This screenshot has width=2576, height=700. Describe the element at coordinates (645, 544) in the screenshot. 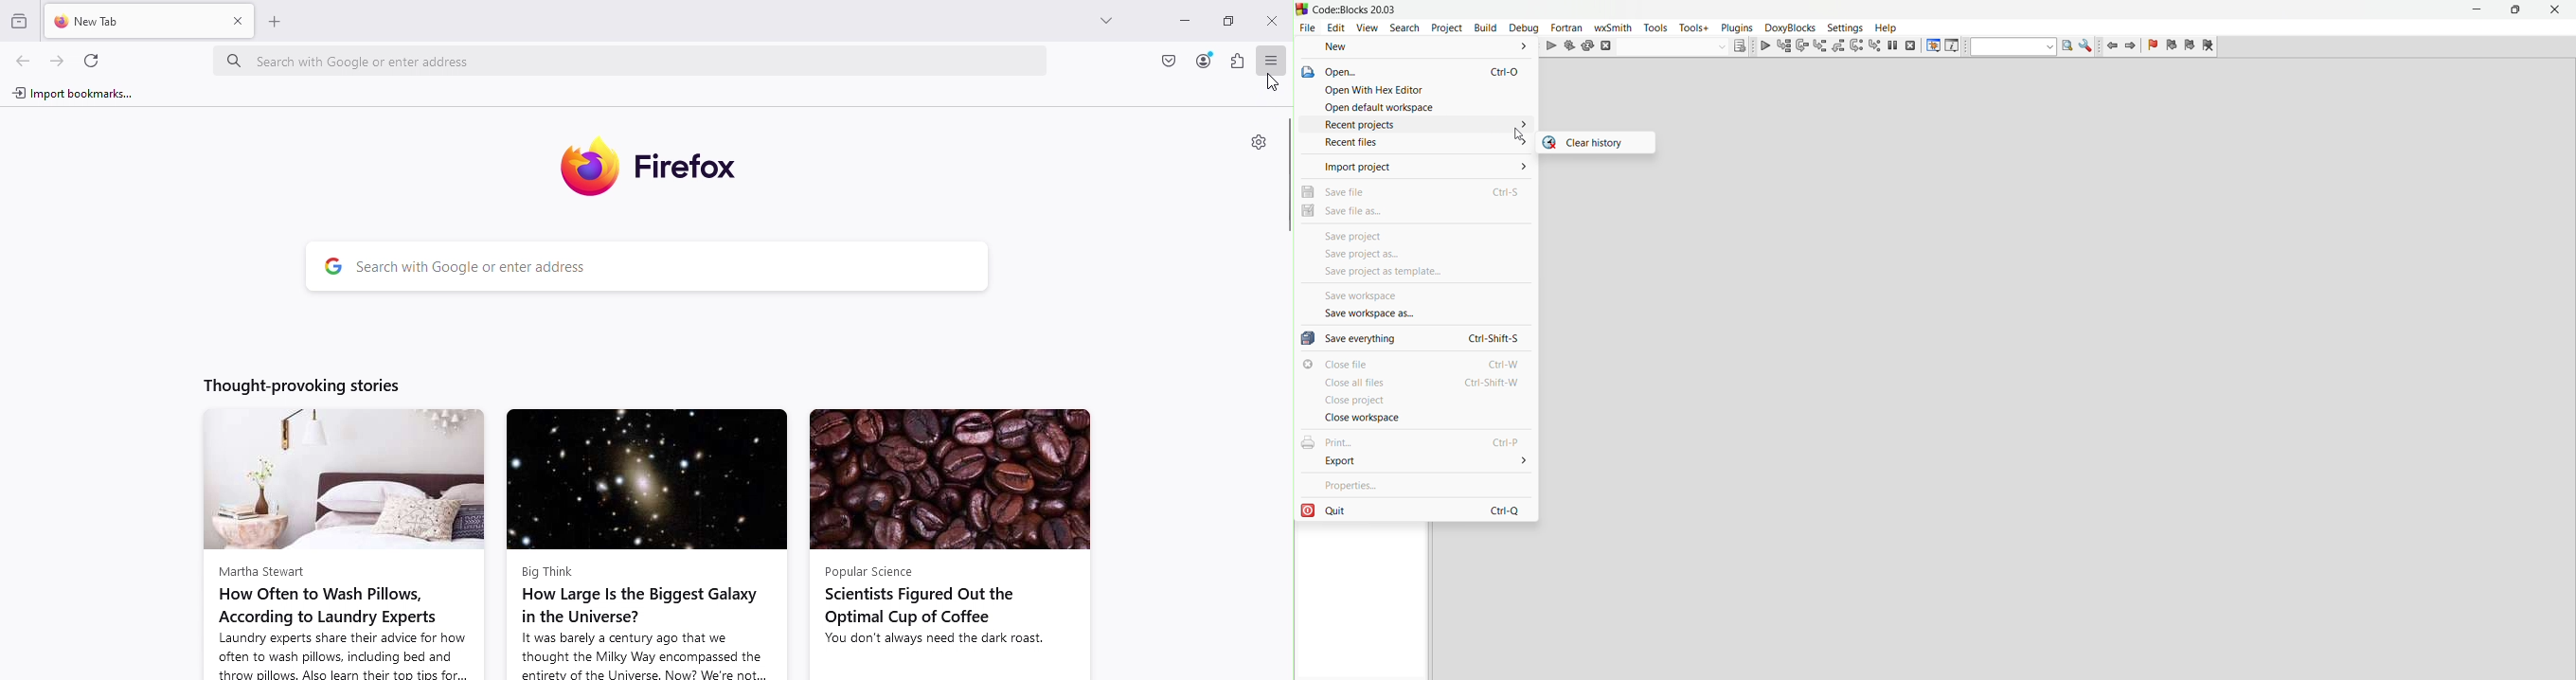

I see `news article from big think` at that location.